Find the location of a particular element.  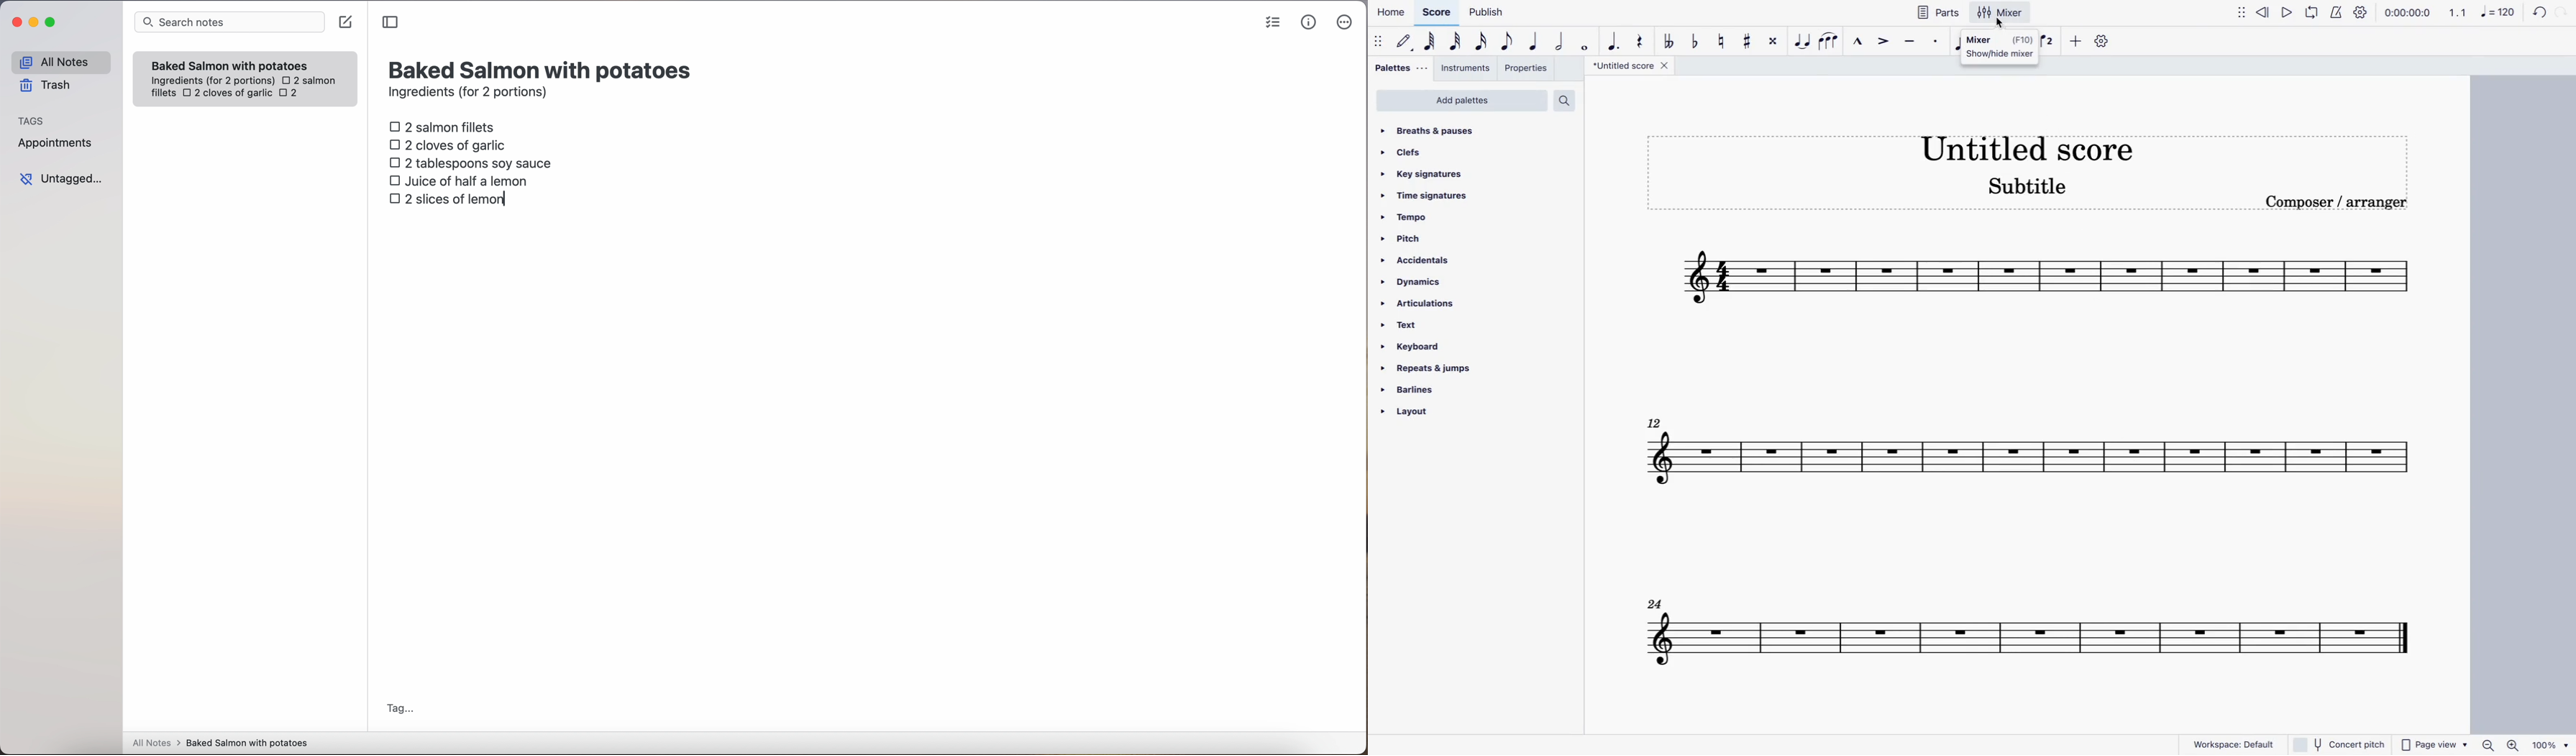

trash is located at coordinates (48, 86).